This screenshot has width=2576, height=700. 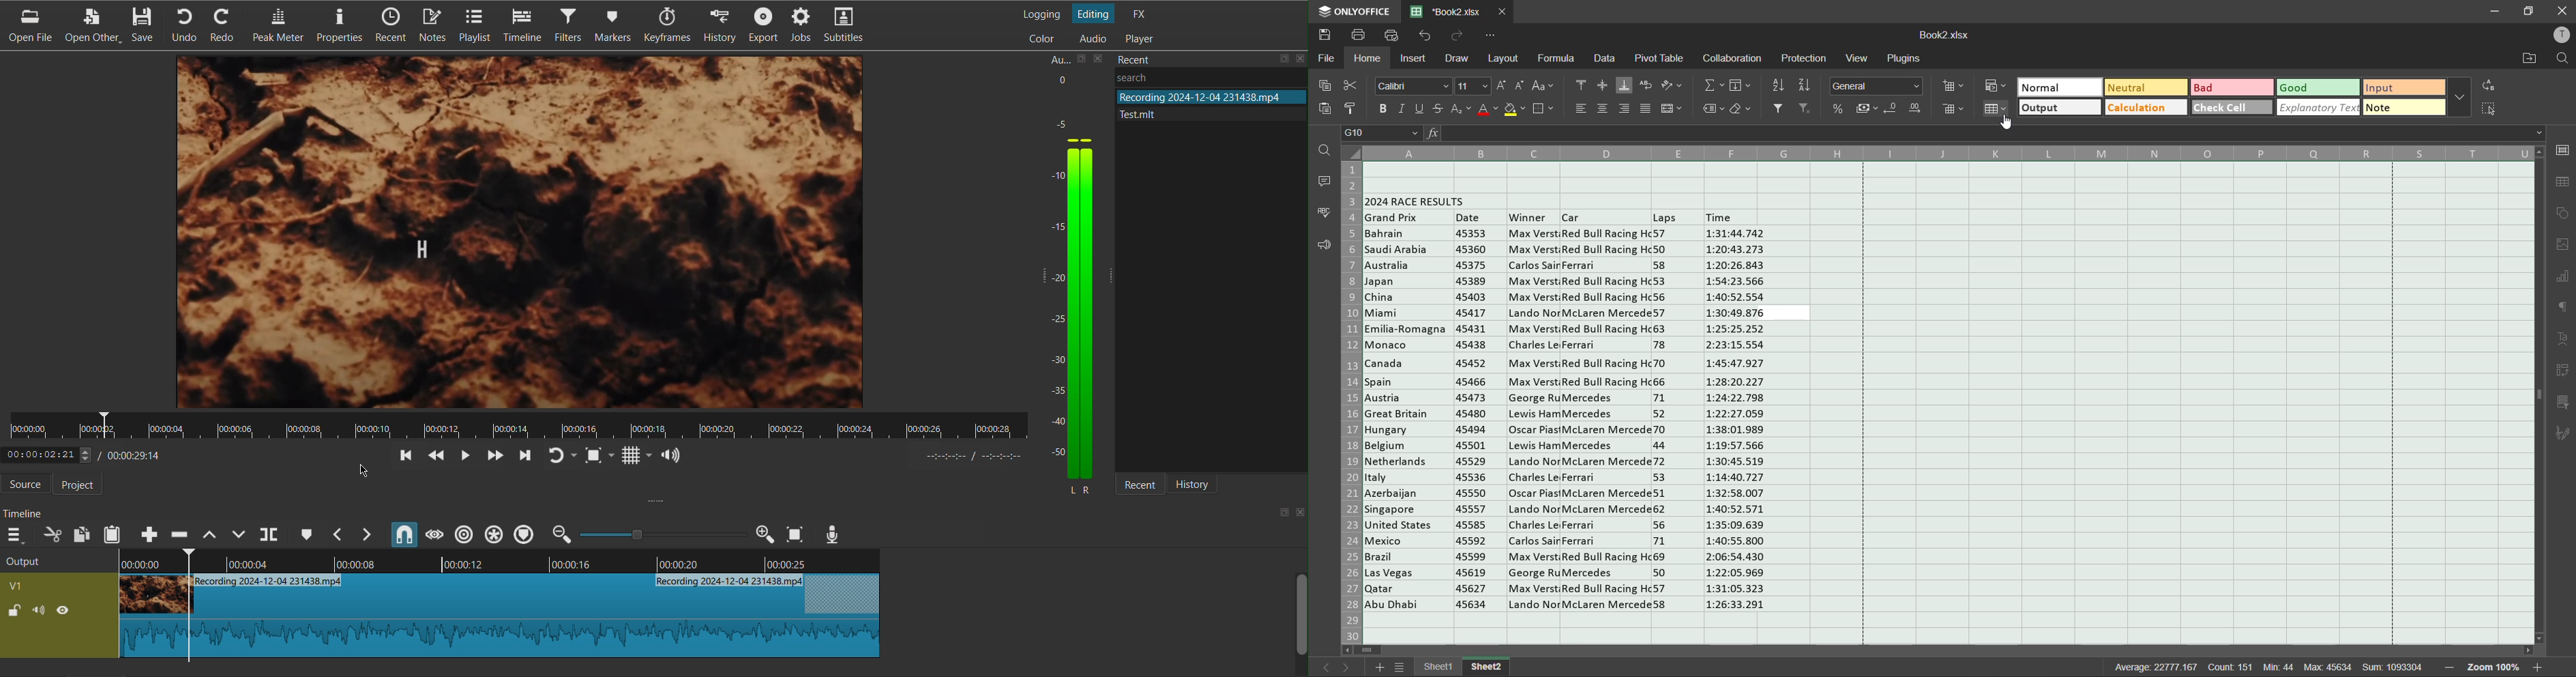 What do you see at coordinates (1325, 182) in the screenshot?
I see `comments` at bounding box center [1325, 182].